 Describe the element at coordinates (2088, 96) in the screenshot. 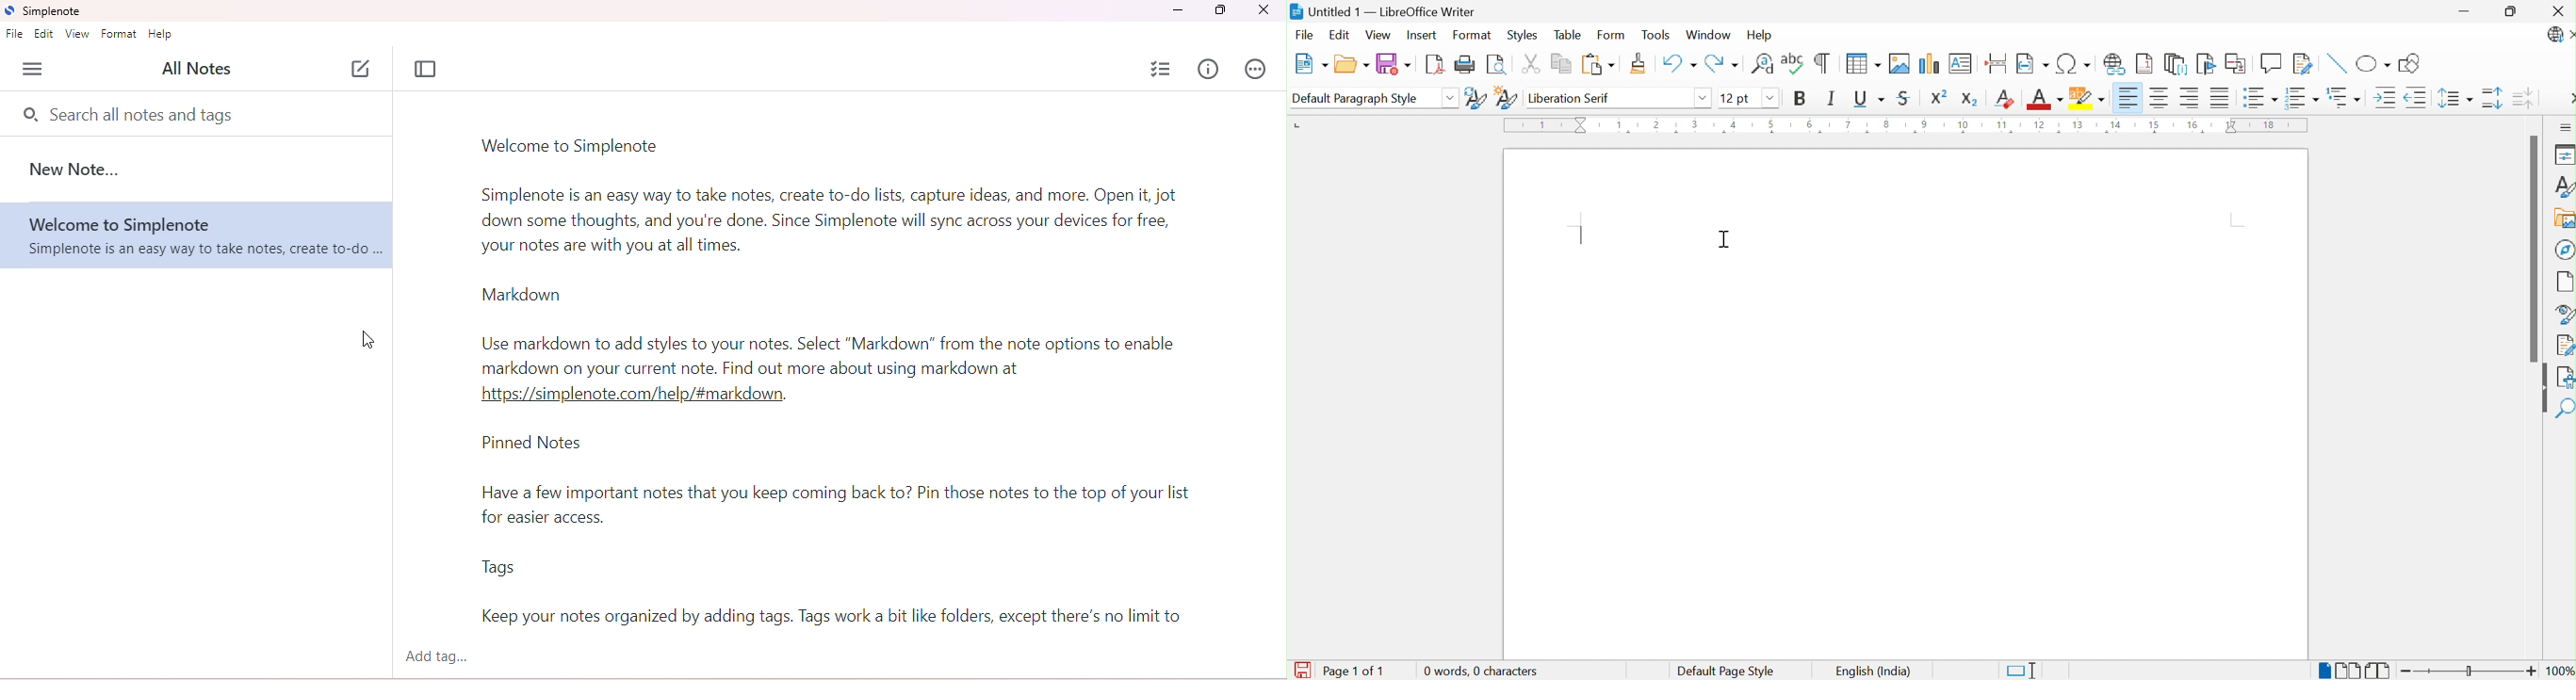

I see `Character Highlighting Color` at that location.